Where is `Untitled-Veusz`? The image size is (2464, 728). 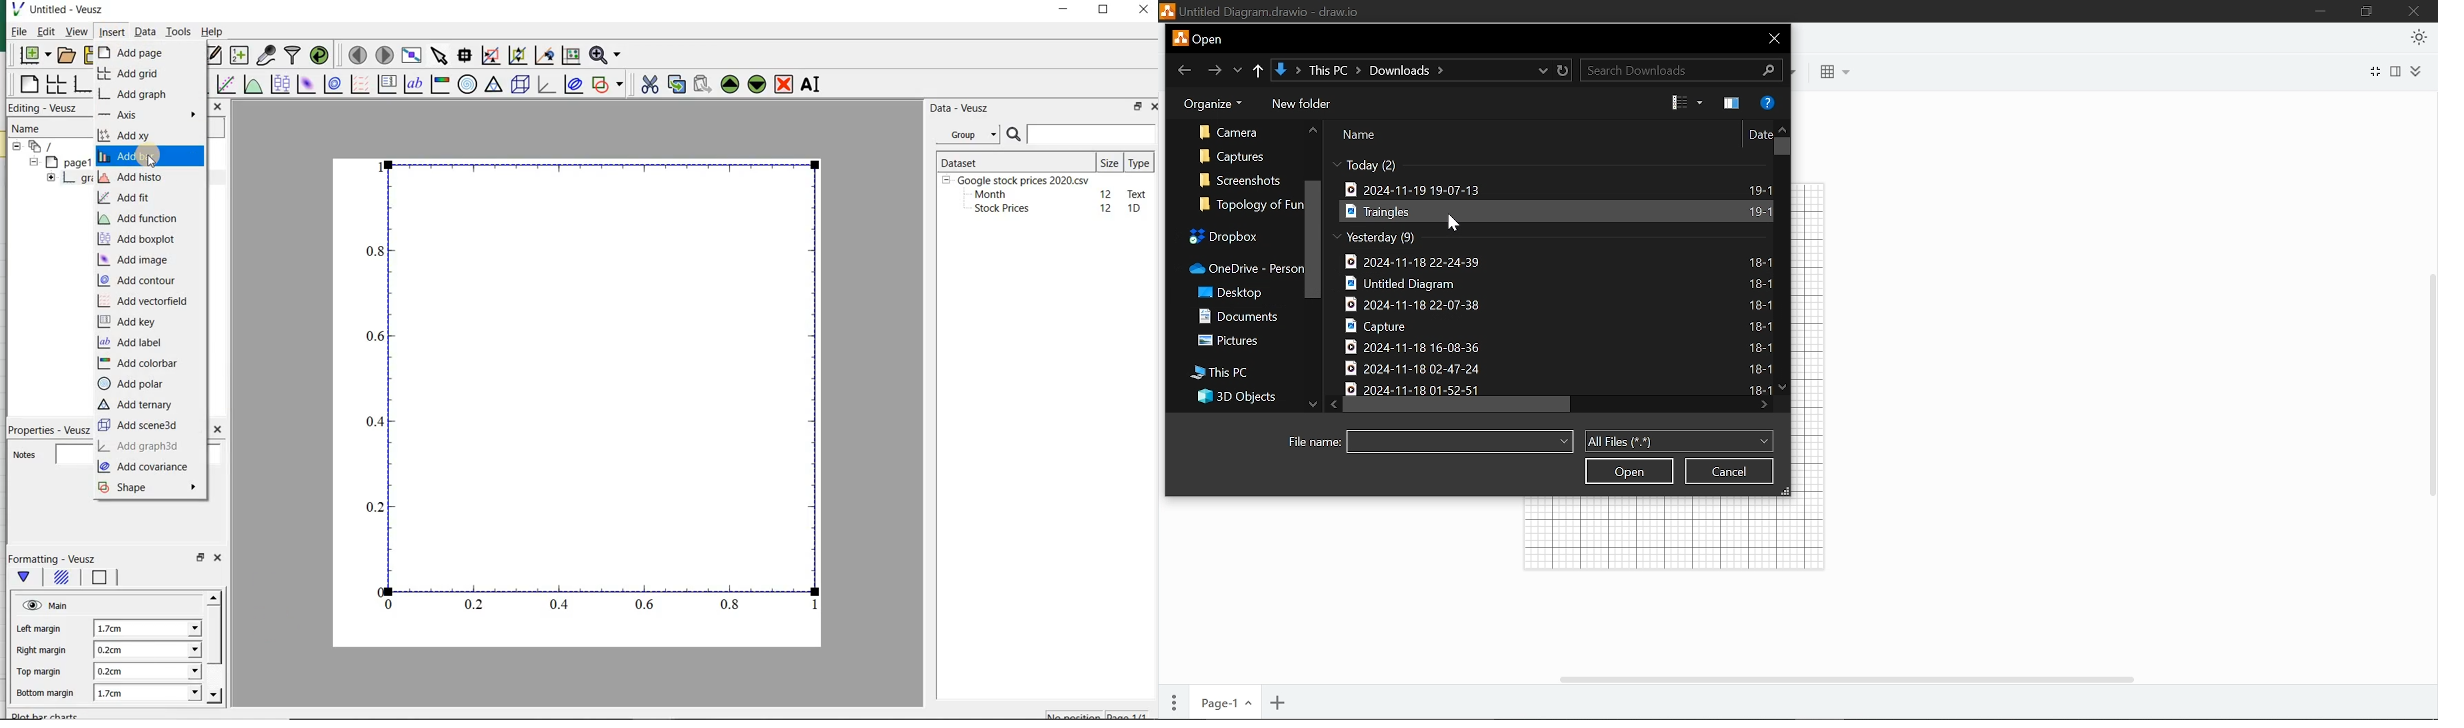 Untitled-Veusz is located at coordinates (64, 10).